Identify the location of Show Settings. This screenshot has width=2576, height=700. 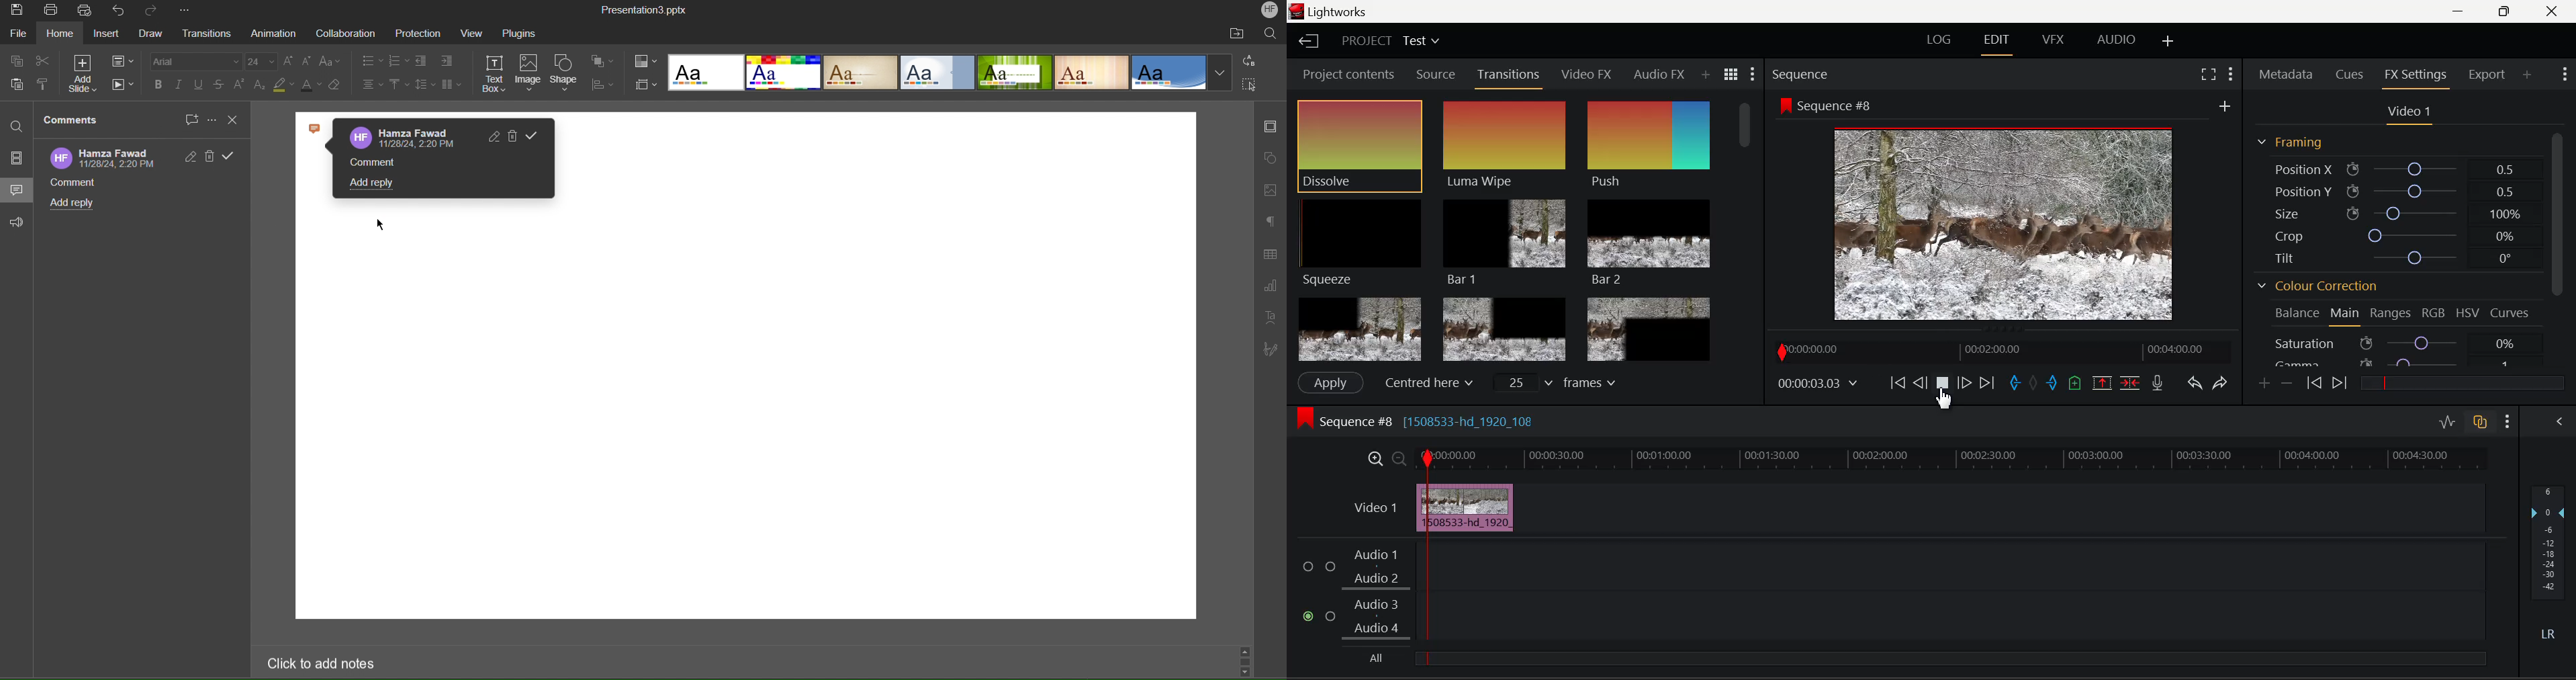
(2231, 74).